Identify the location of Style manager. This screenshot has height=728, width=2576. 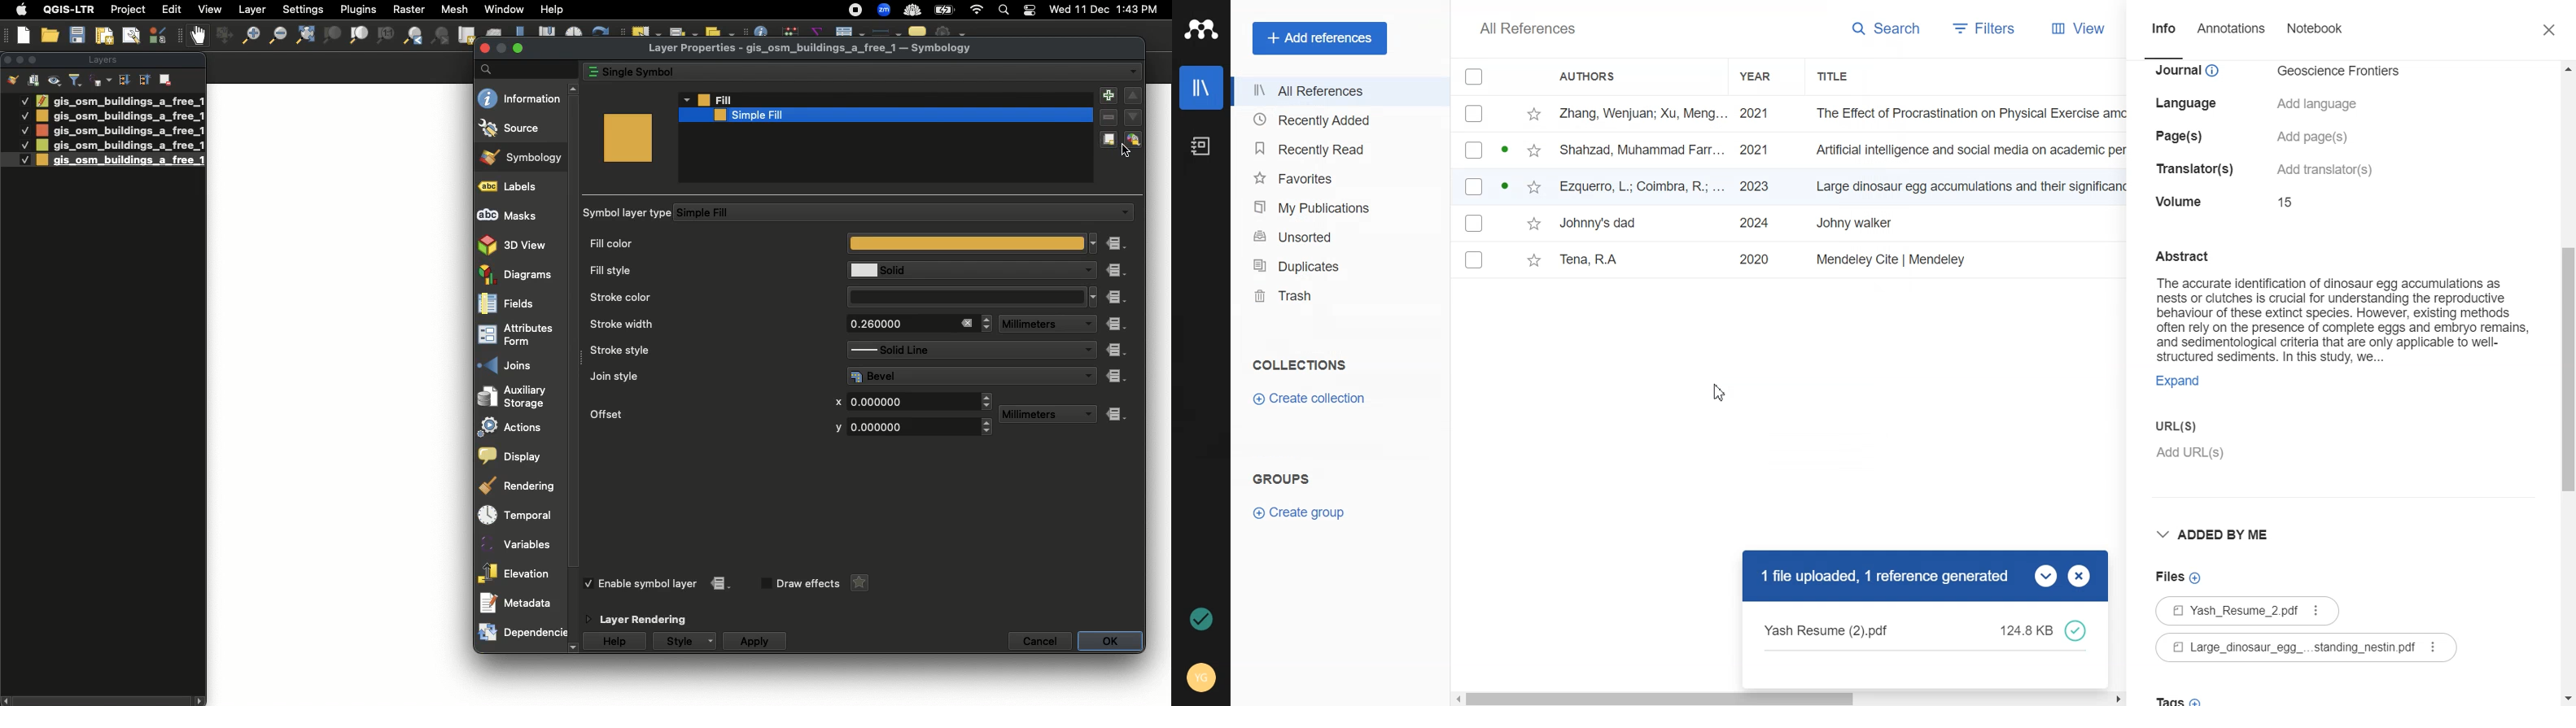
(160, 35).